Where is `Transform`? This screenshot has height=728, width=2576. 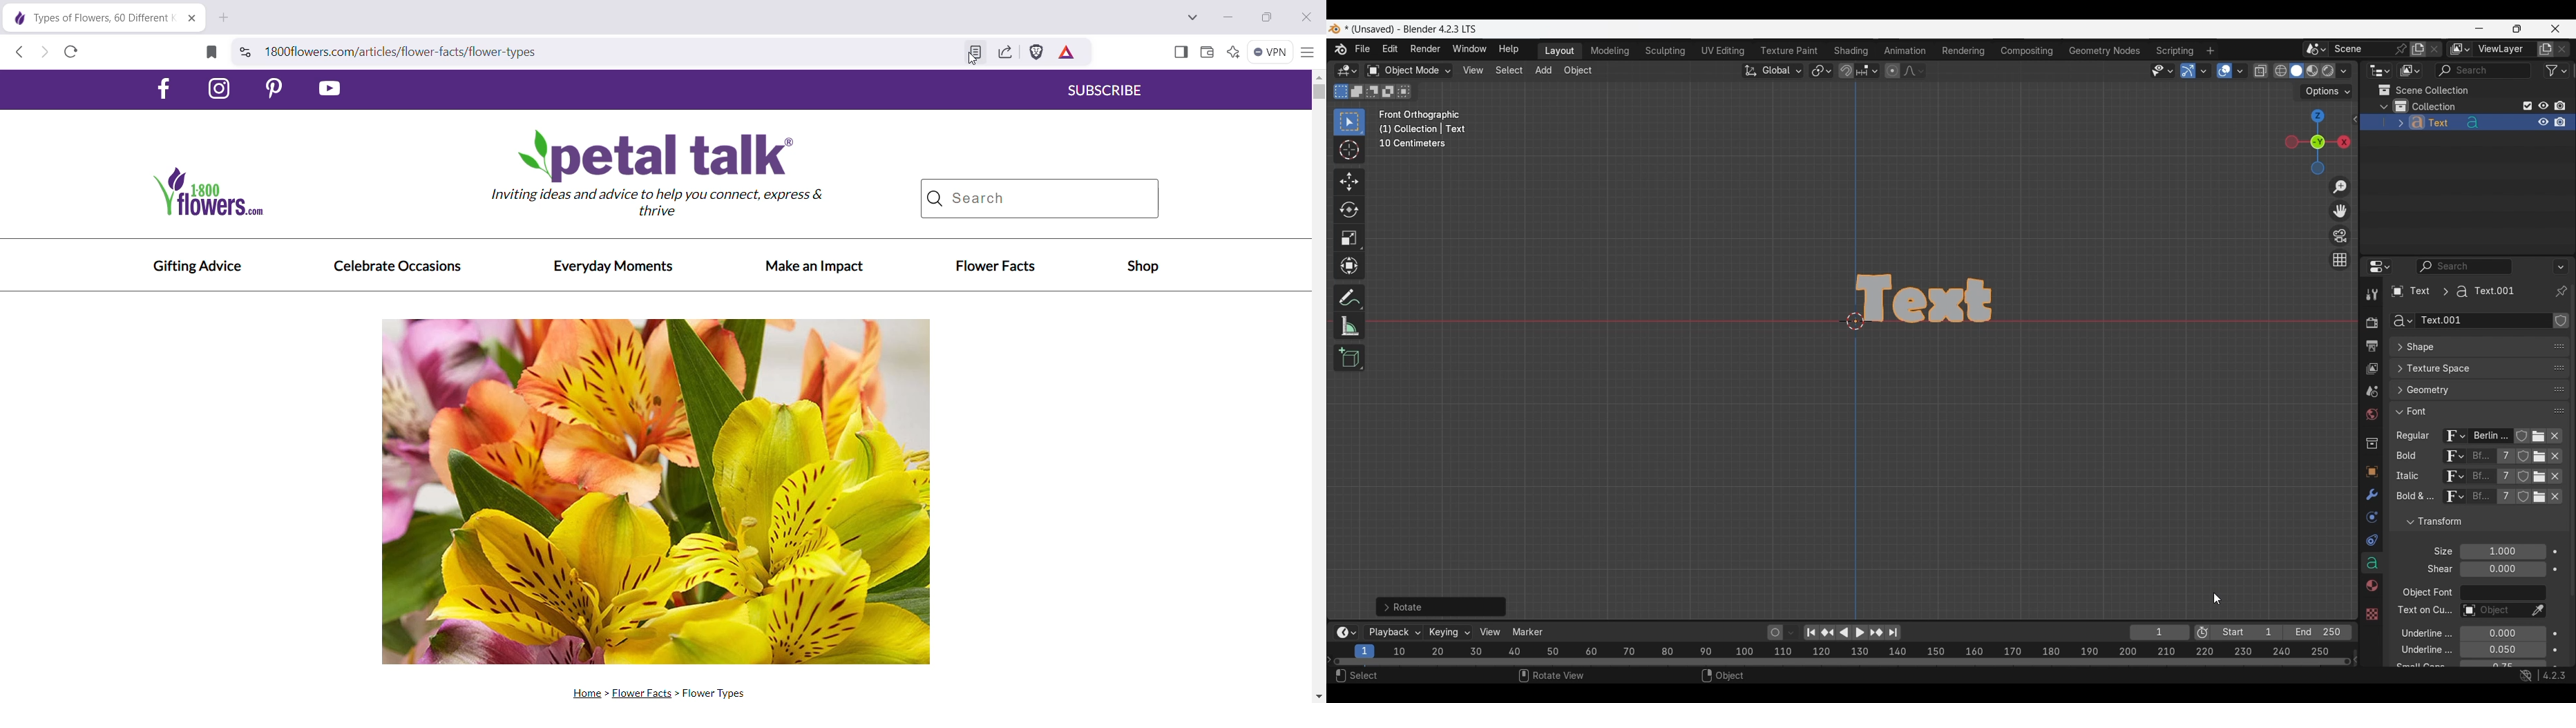
Transform is located at coordinates (1348, 267).